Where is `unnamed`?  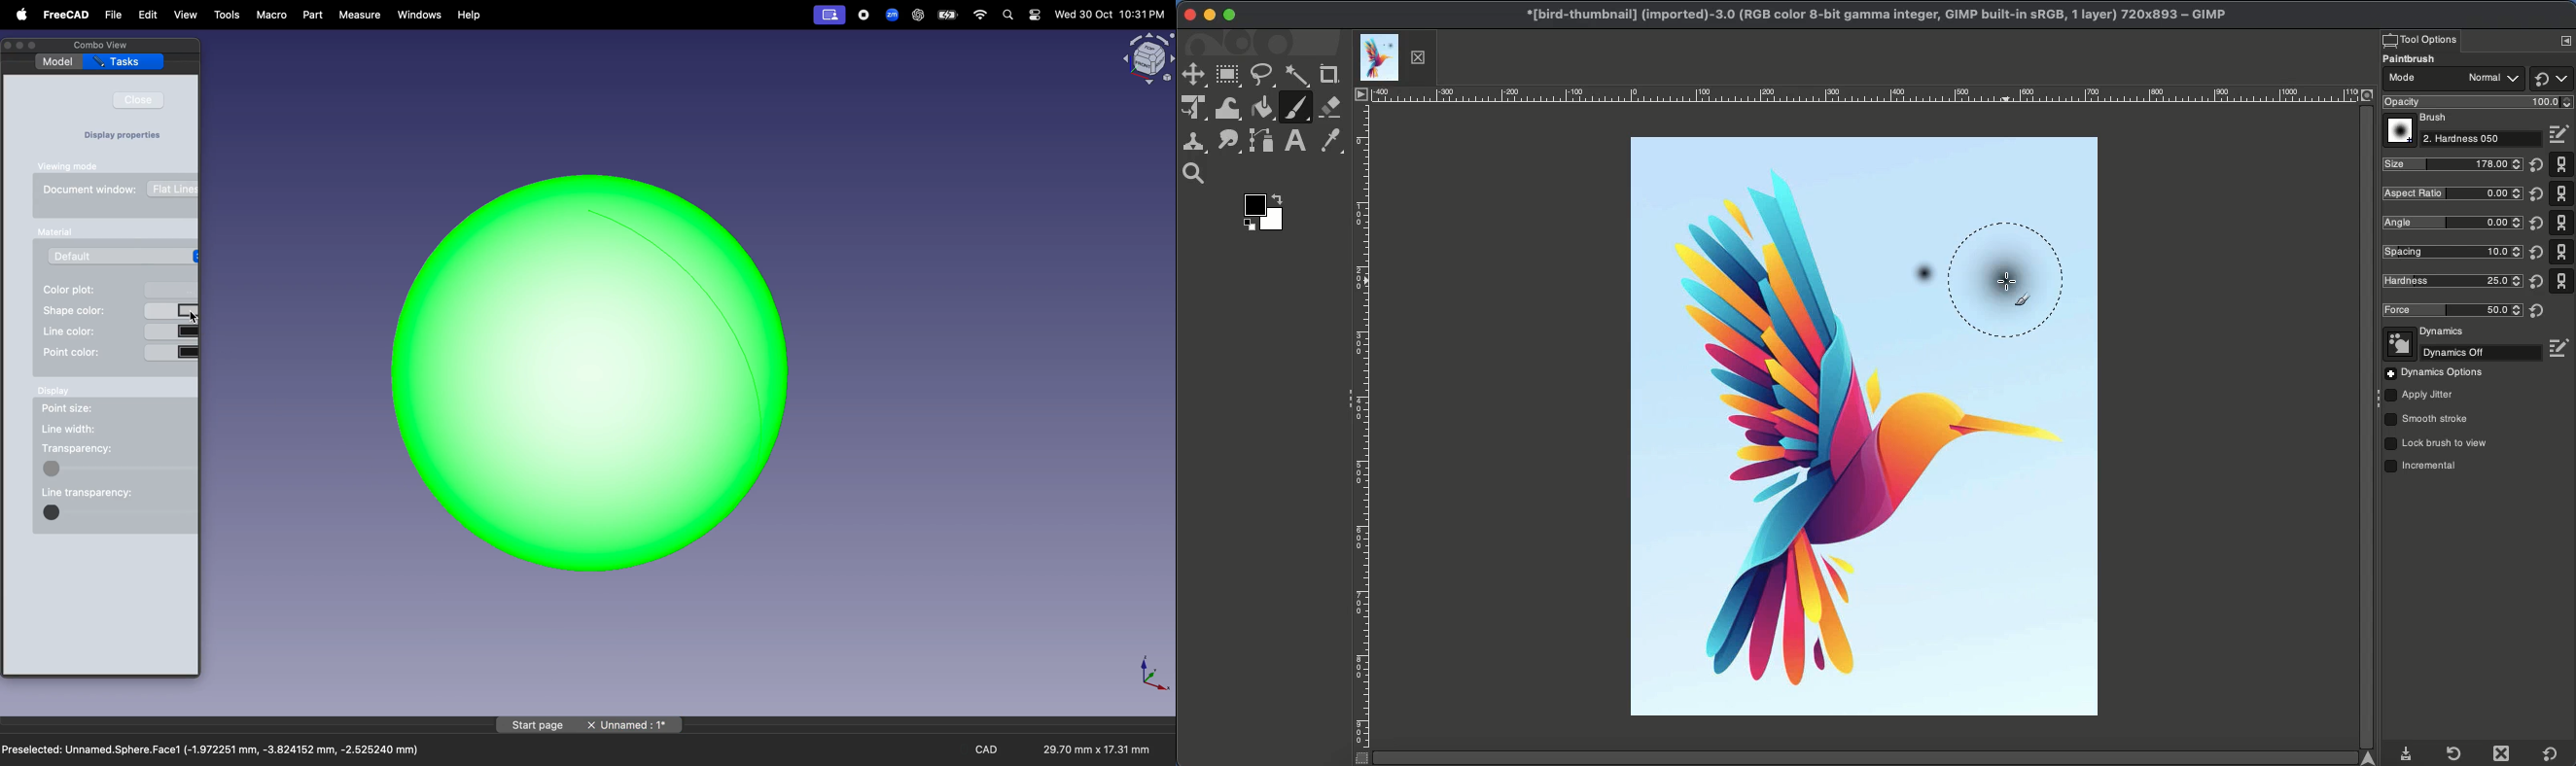
unnamed is located at coordinates (634, 726).